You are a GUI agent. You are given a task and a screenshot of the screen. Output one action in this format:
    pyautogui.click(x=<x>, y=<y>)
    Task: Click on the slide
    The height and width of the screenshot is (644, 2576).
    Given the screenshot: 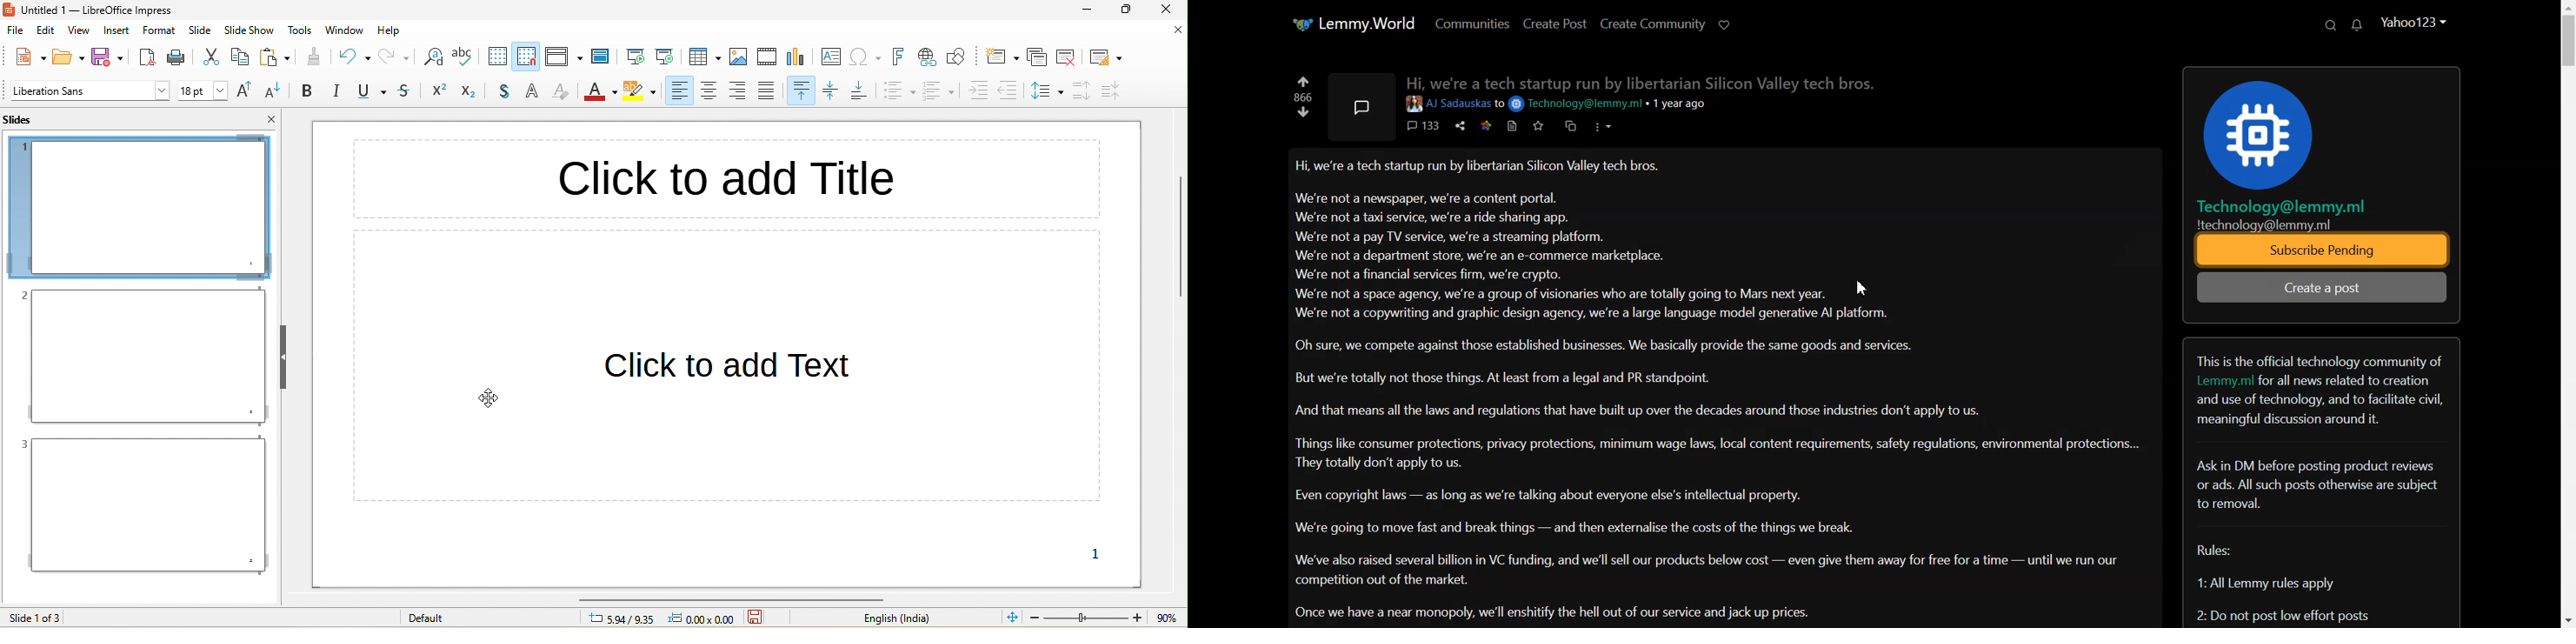 What is the action you would take?
    pyautogui.click(x=202, y=30)
    